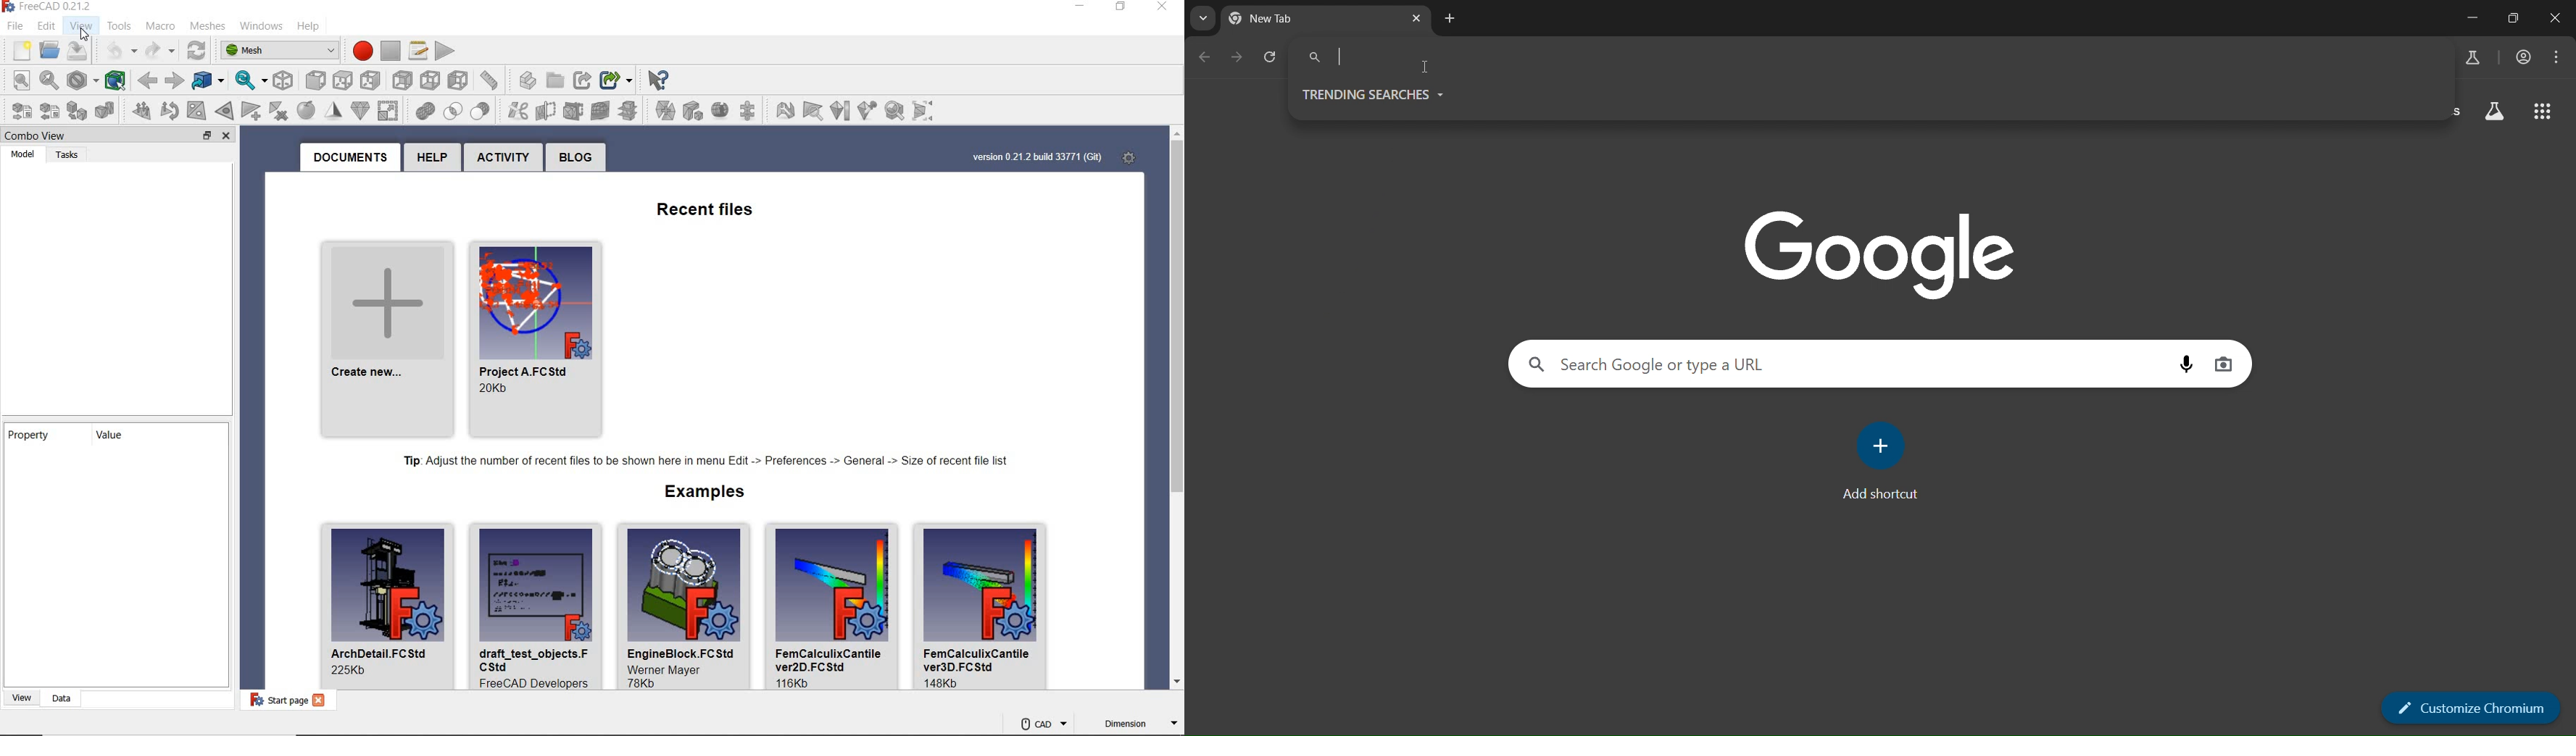  What do you see at coordinates (73, 49) in the screenshot?
I see `save` at bounding box center [73, 49].